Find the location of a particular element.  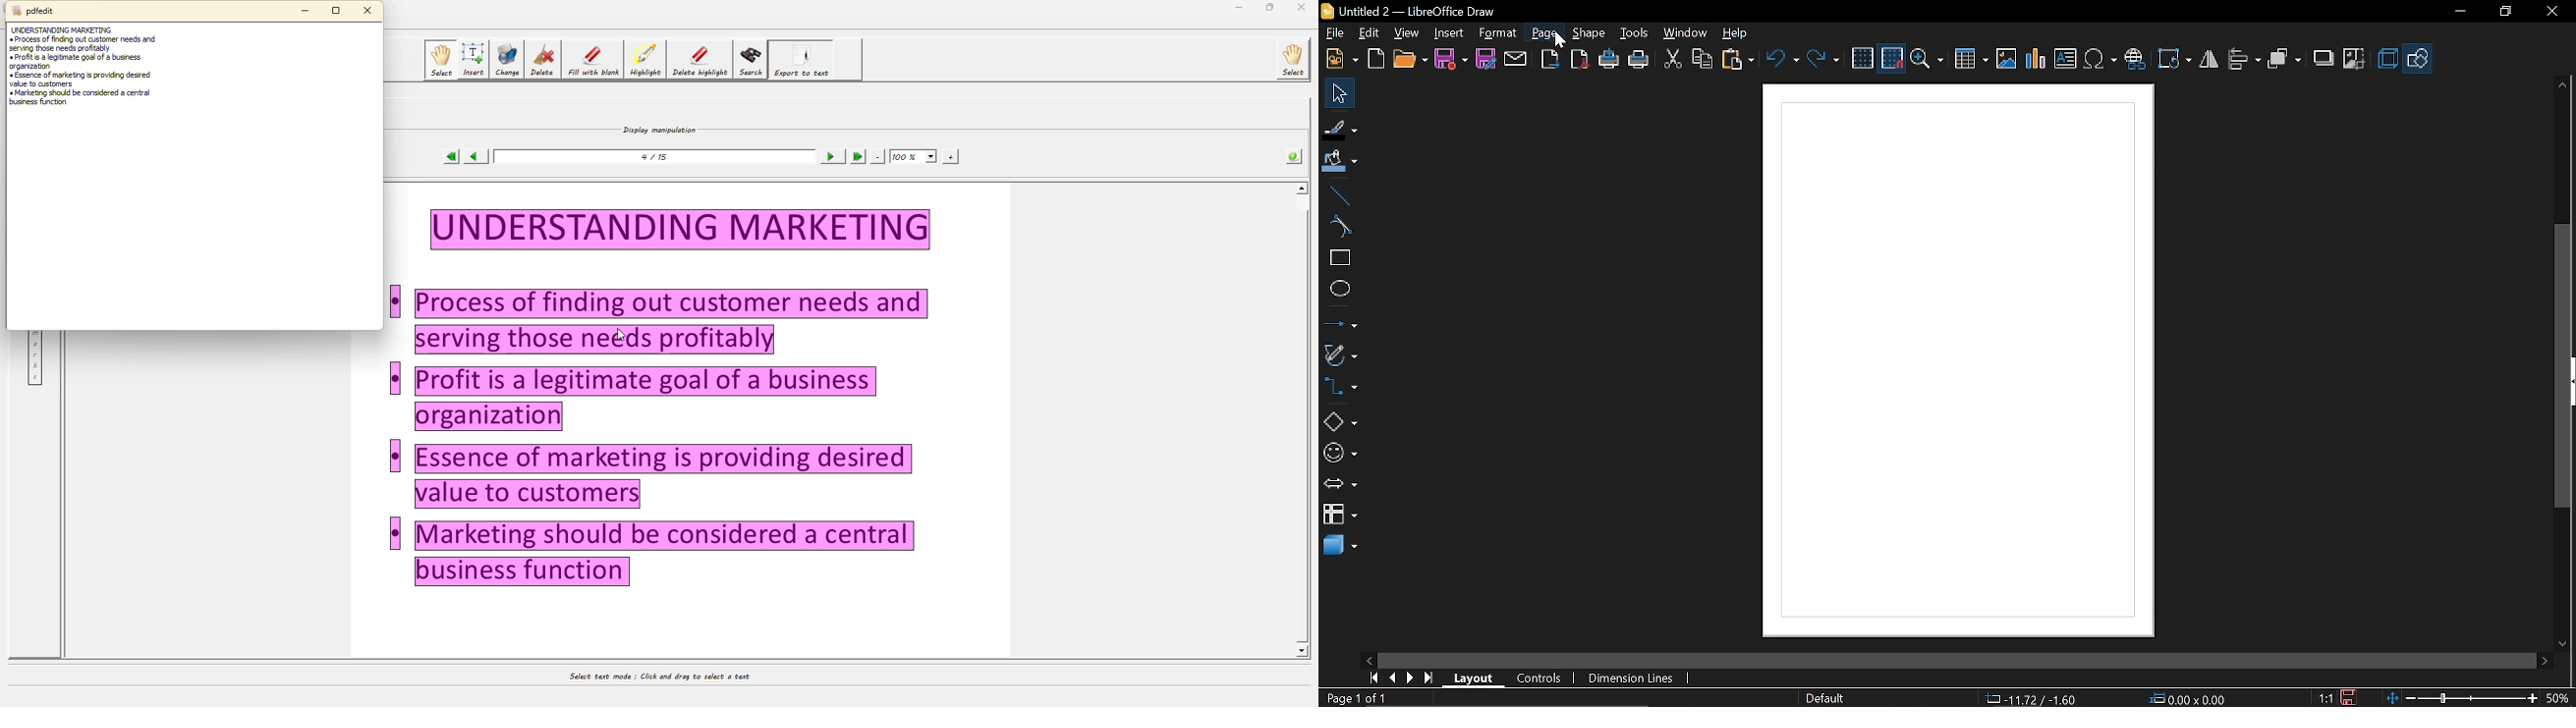

shadow is located at coordinates (2323, 58).